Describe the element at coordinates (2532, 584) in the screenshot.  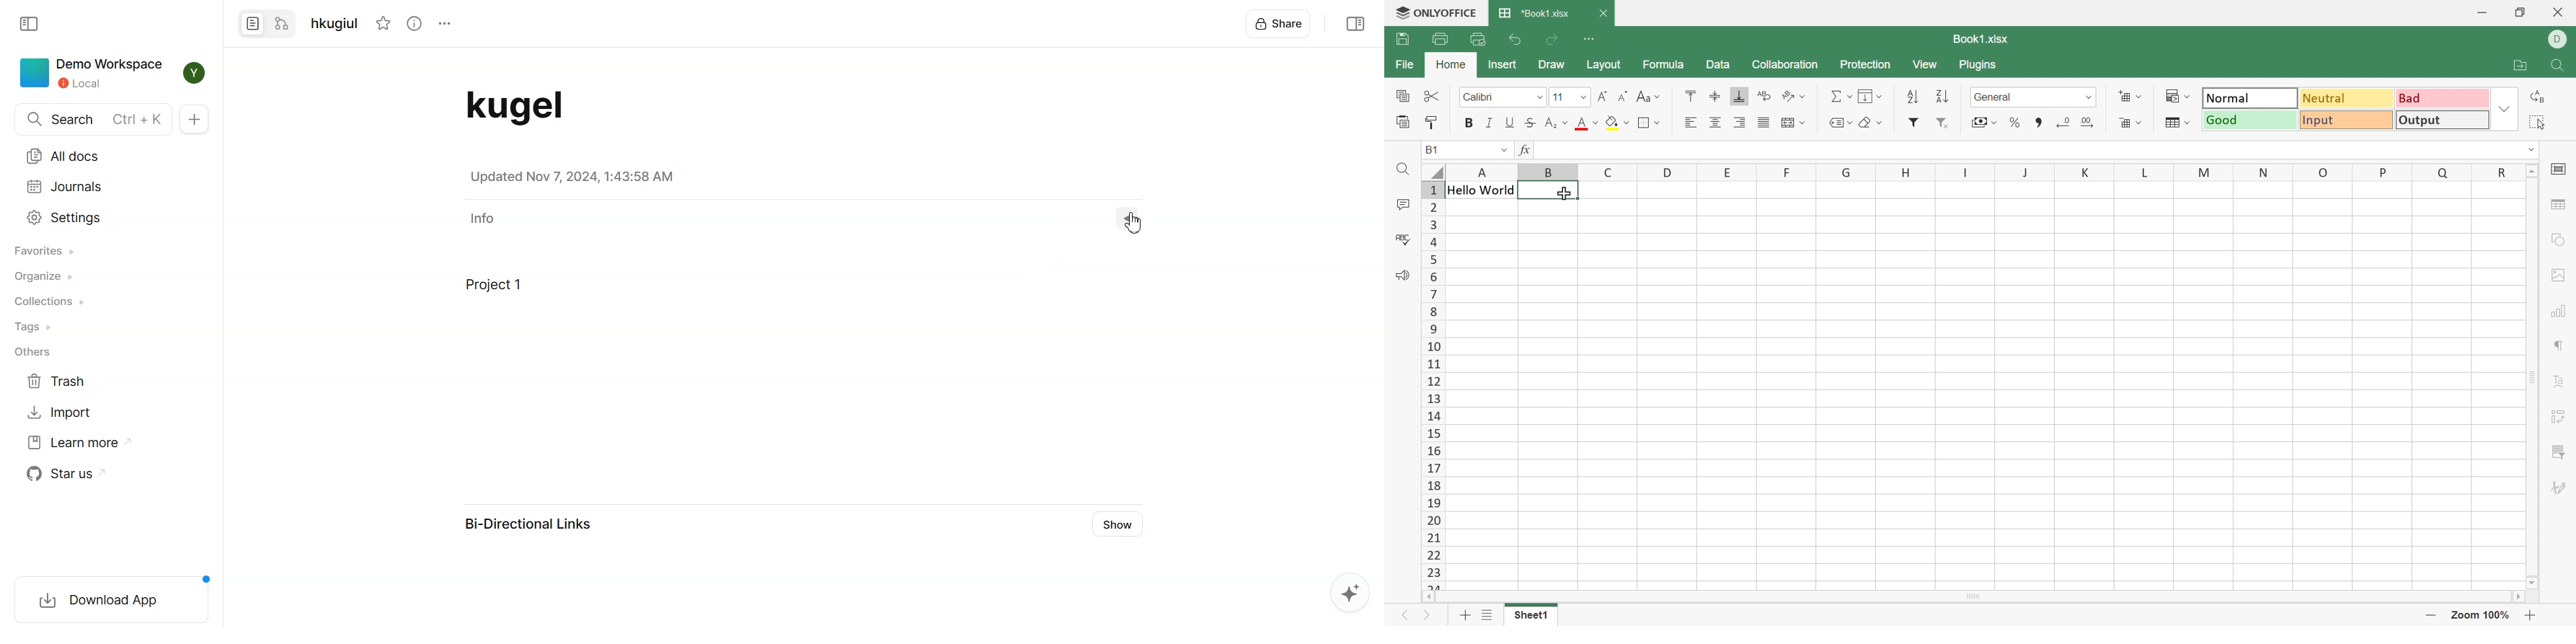
I see `Scroll Down` at that location.